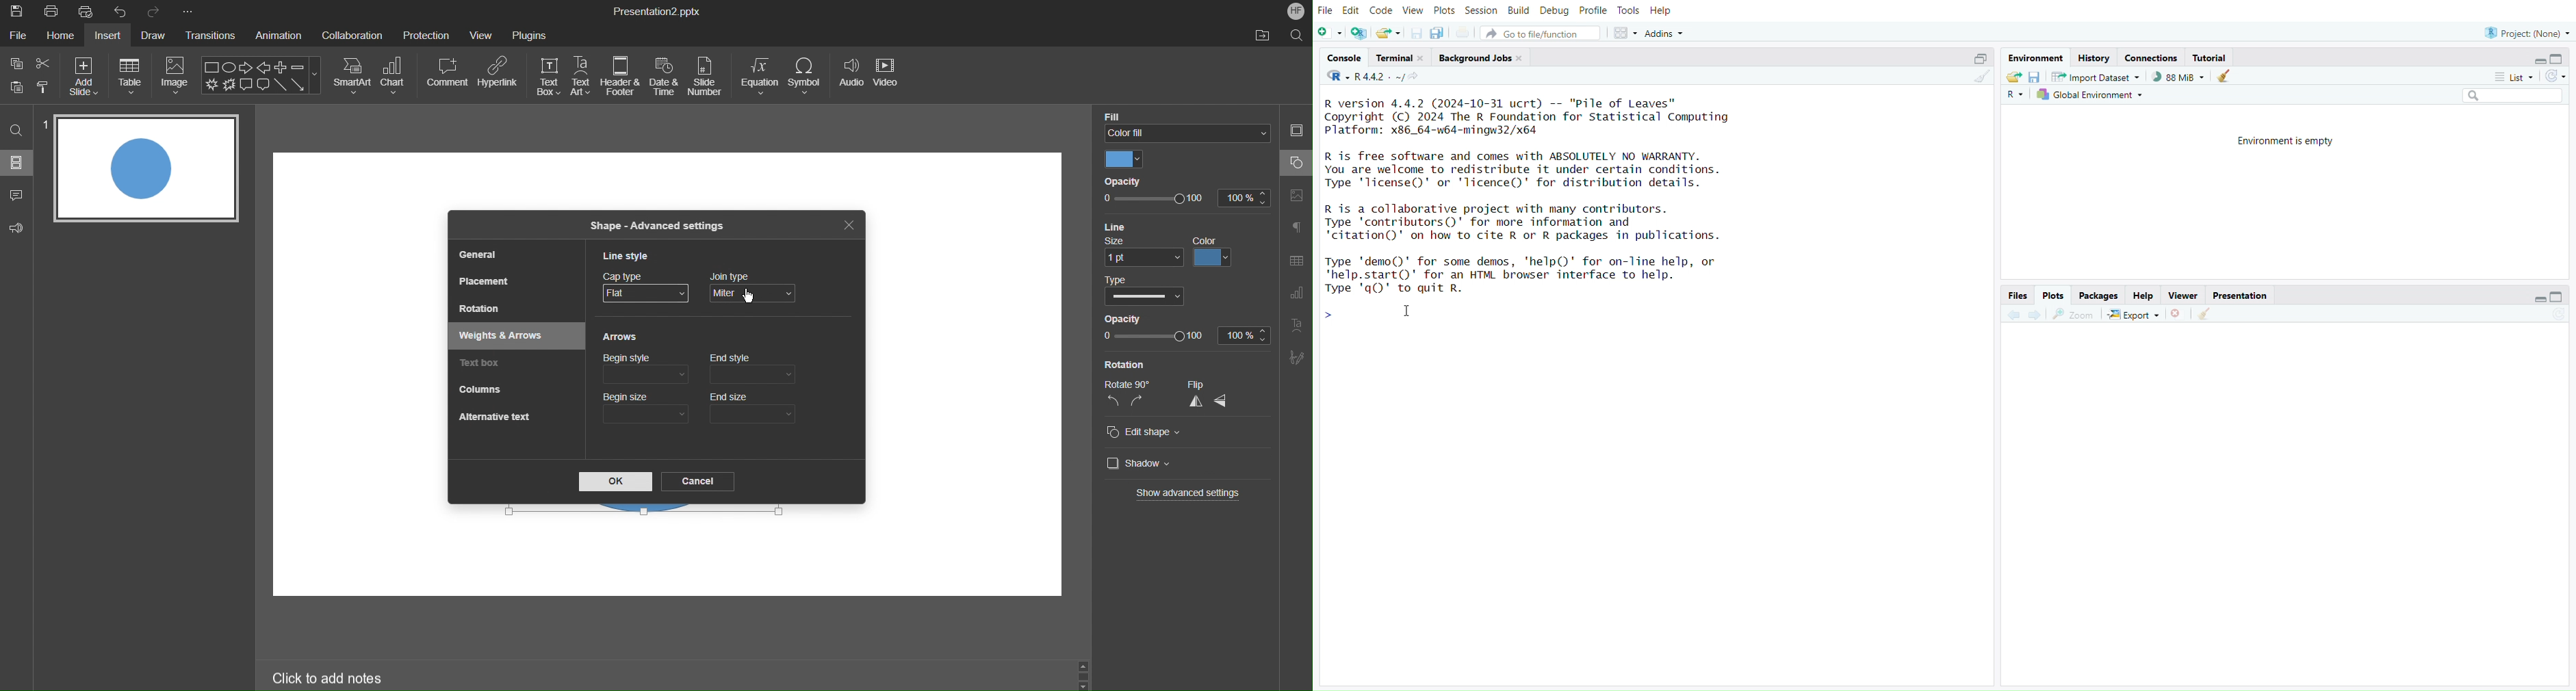 This screenshot has height=700, width=2576. What do you see at coordinates (2056, 295) in the screenshot?
I see `plots` at bounding box center [2056, 295].